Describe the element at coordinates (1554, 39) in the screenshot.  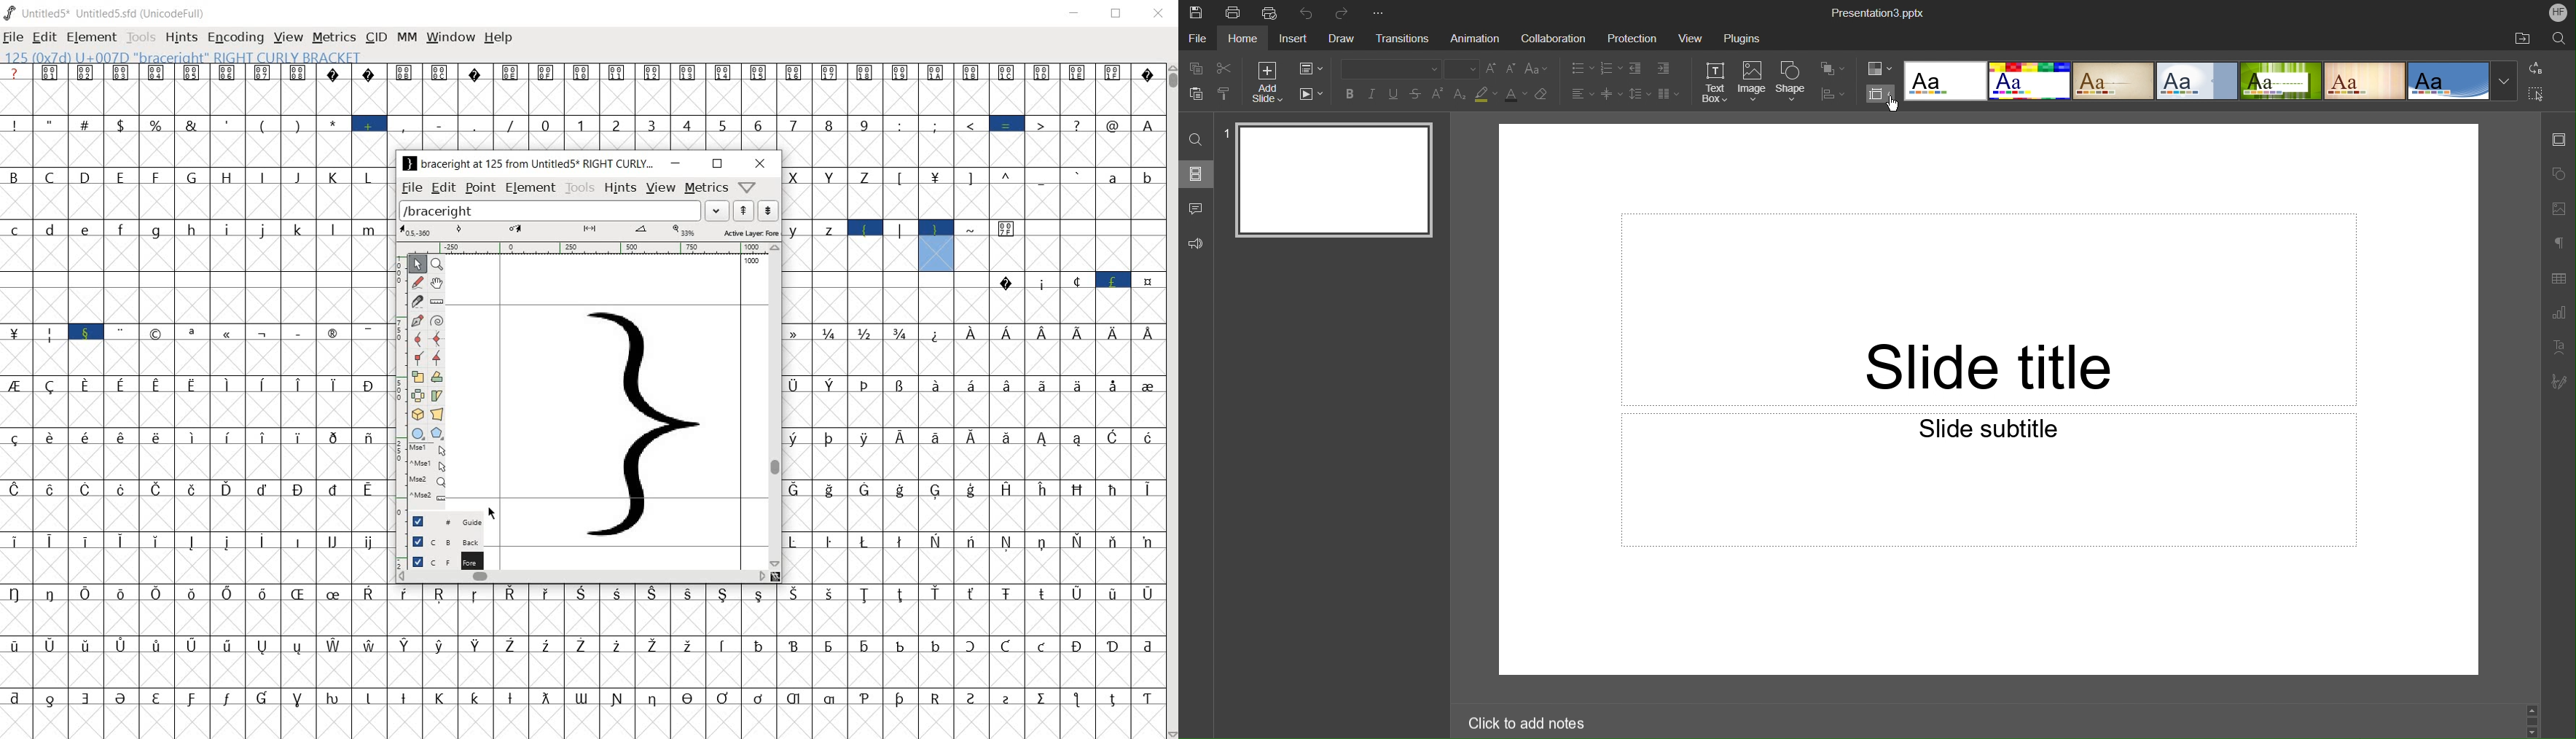
I see `Collaboration` at that location.